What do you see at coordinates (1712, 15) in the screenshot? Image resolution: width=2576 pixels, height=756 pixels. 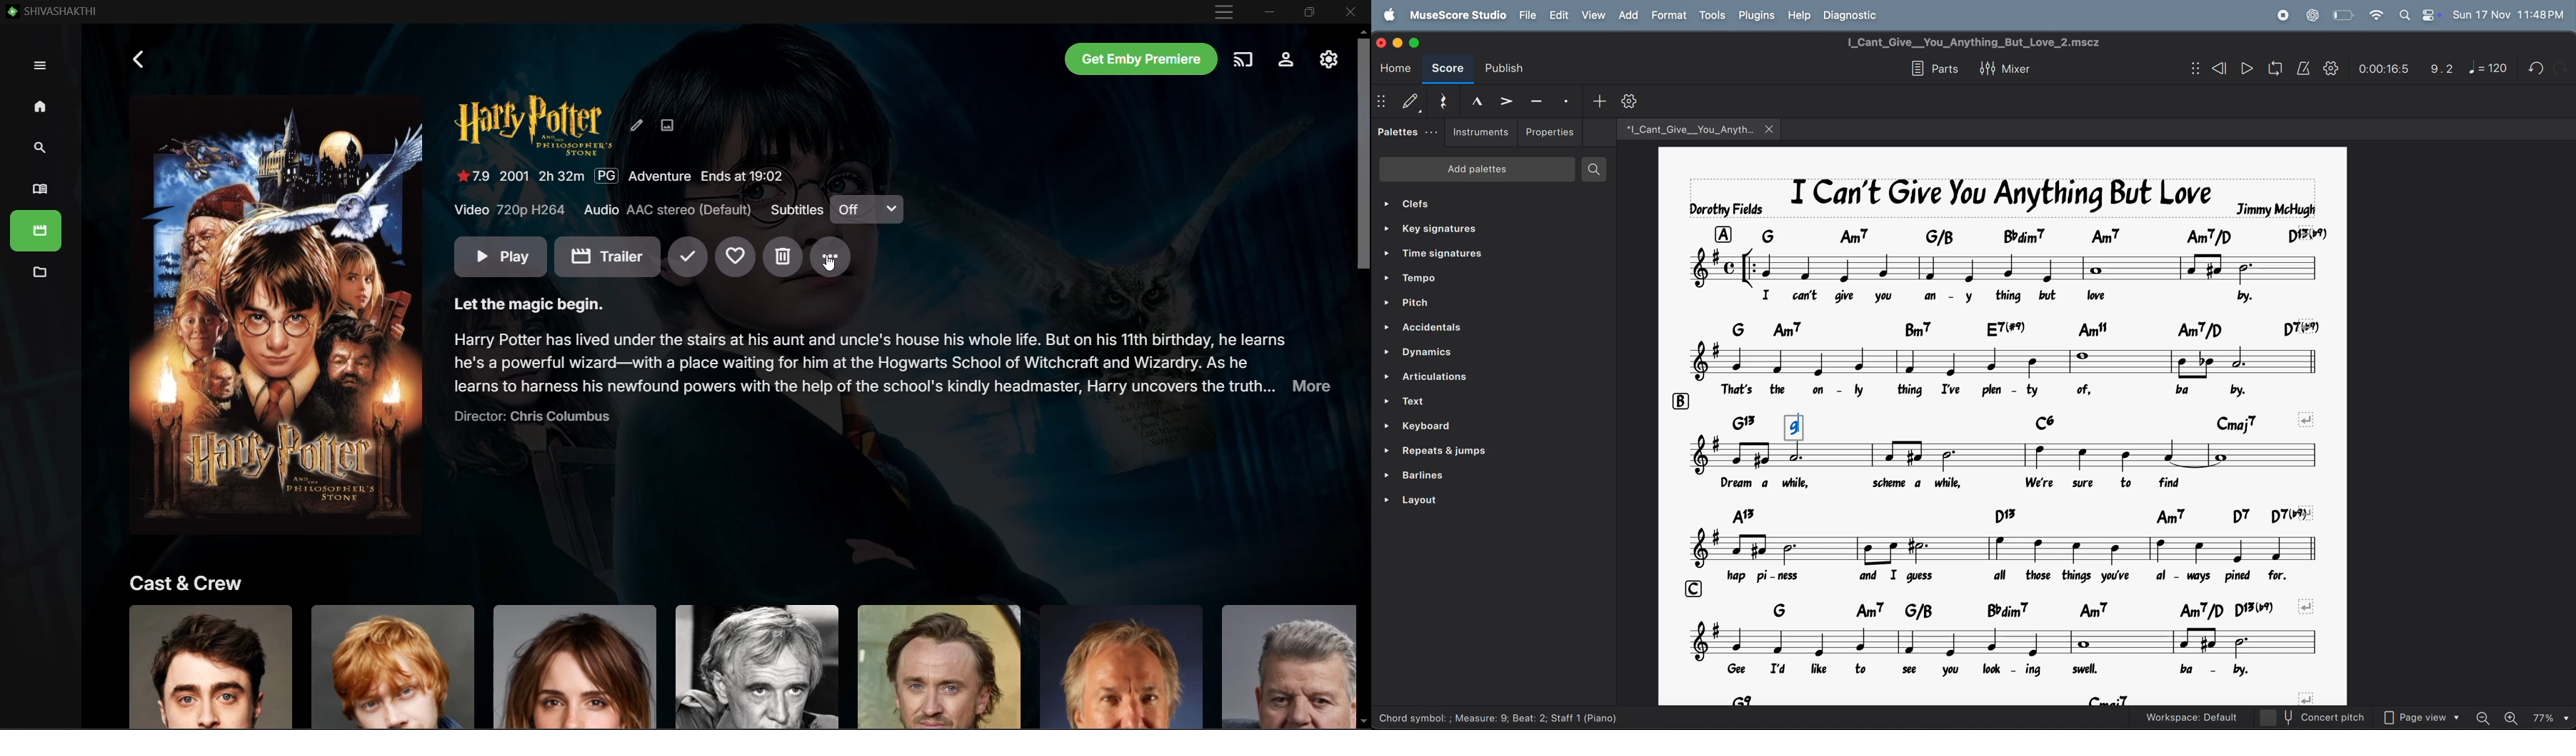 I see `tools` at bounding box center [1712, 15].